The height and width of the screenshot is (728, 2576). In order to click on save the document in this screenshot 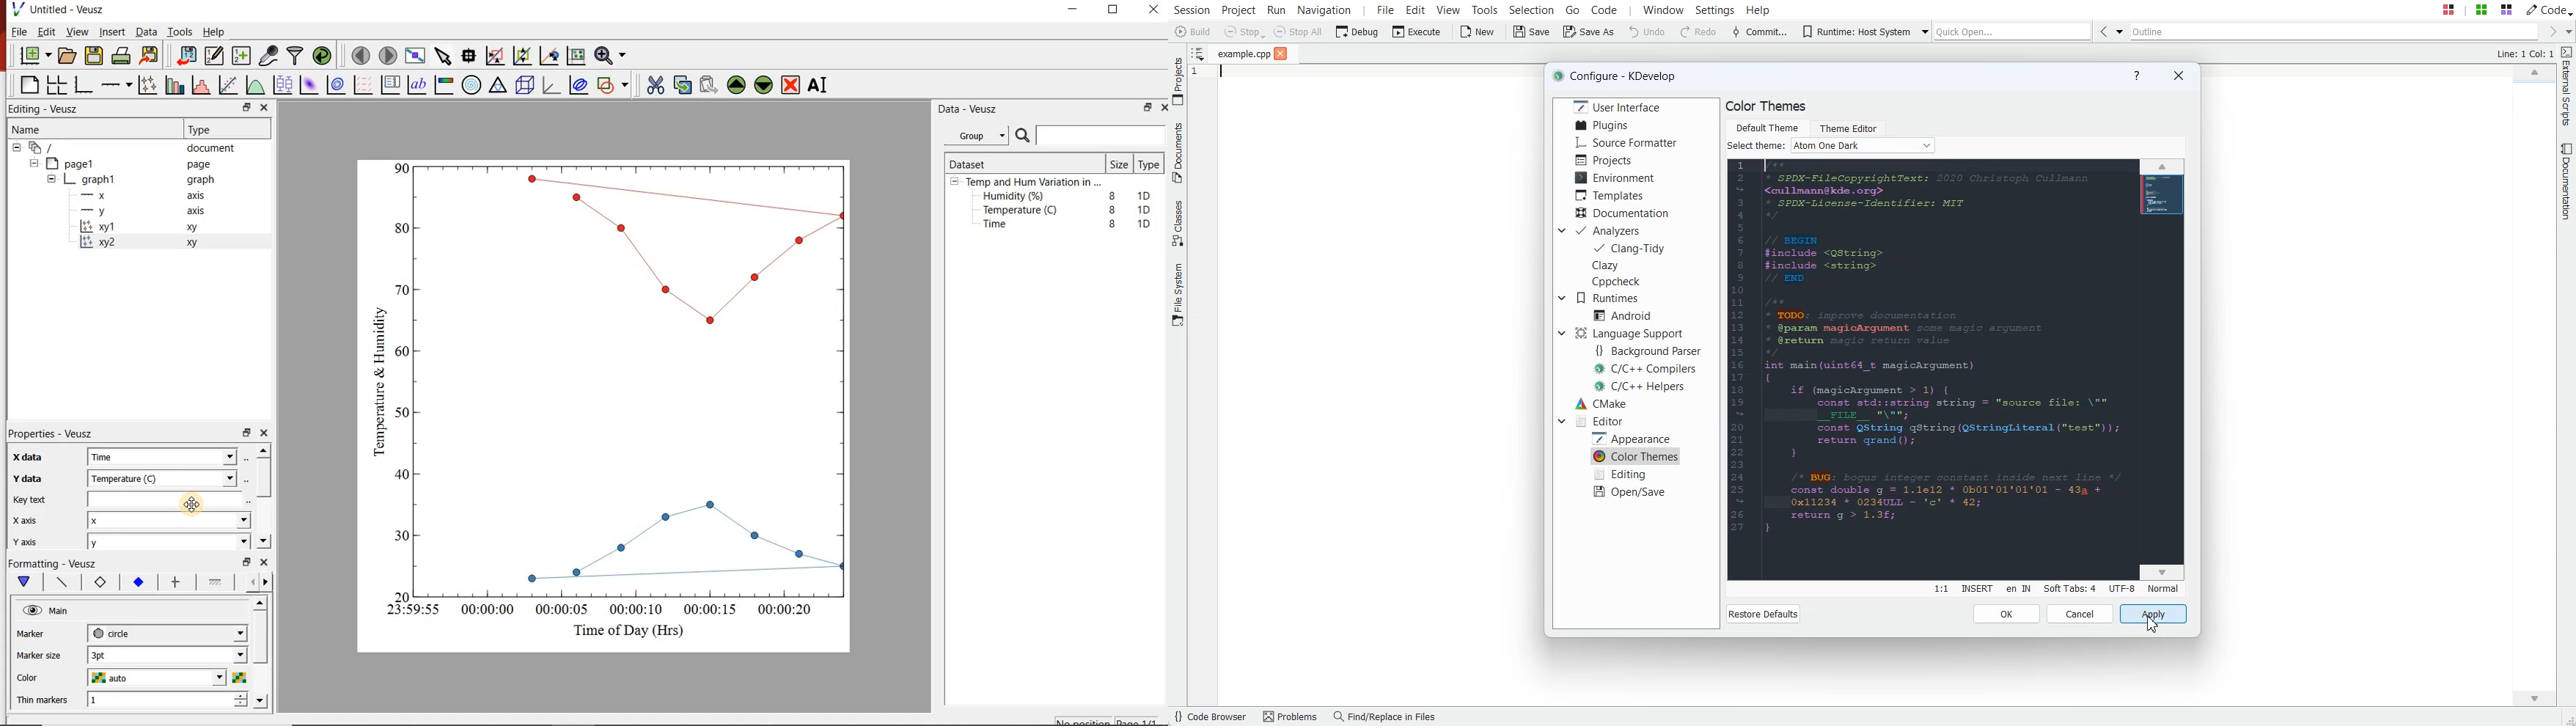, I will do `click(95, 56)`.